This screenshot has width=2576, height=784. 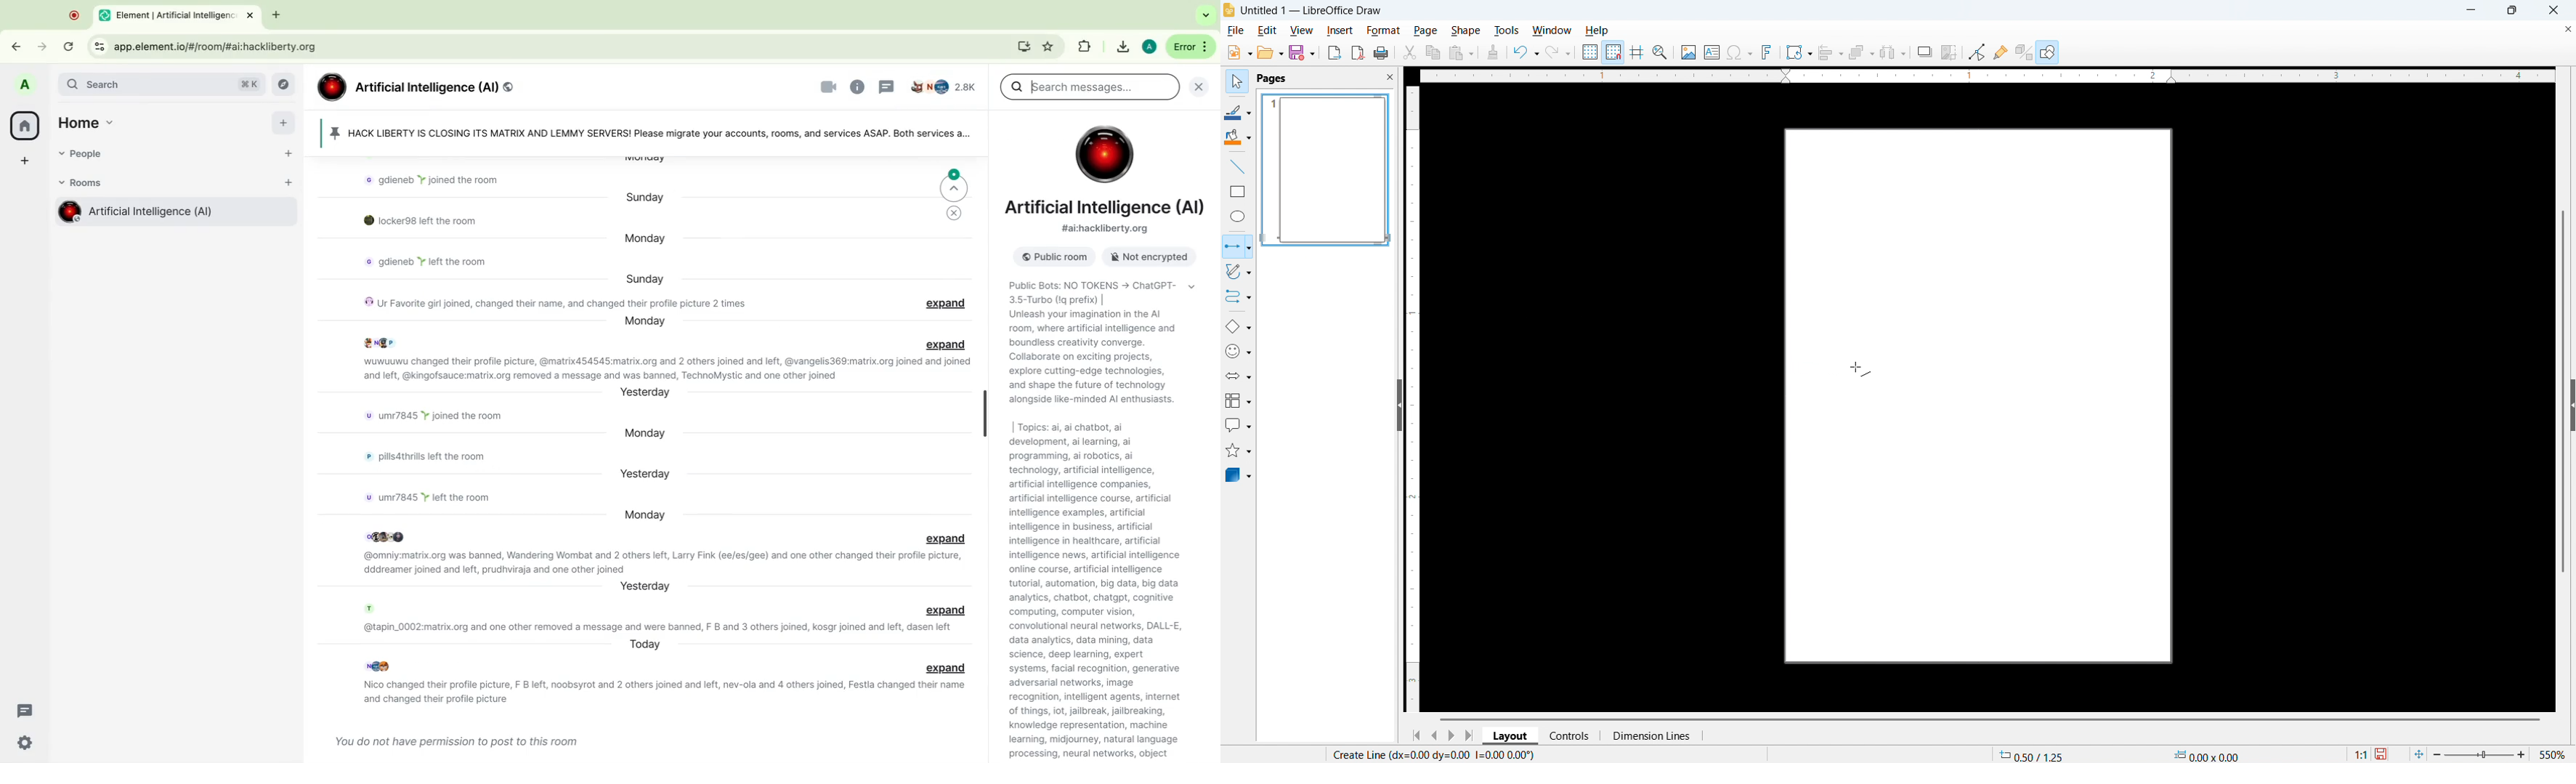 What do you see at coordinates (2564, 391) in the screenshot?
I see `Vertical scroll bar ` at bounding box center [2564, 391].